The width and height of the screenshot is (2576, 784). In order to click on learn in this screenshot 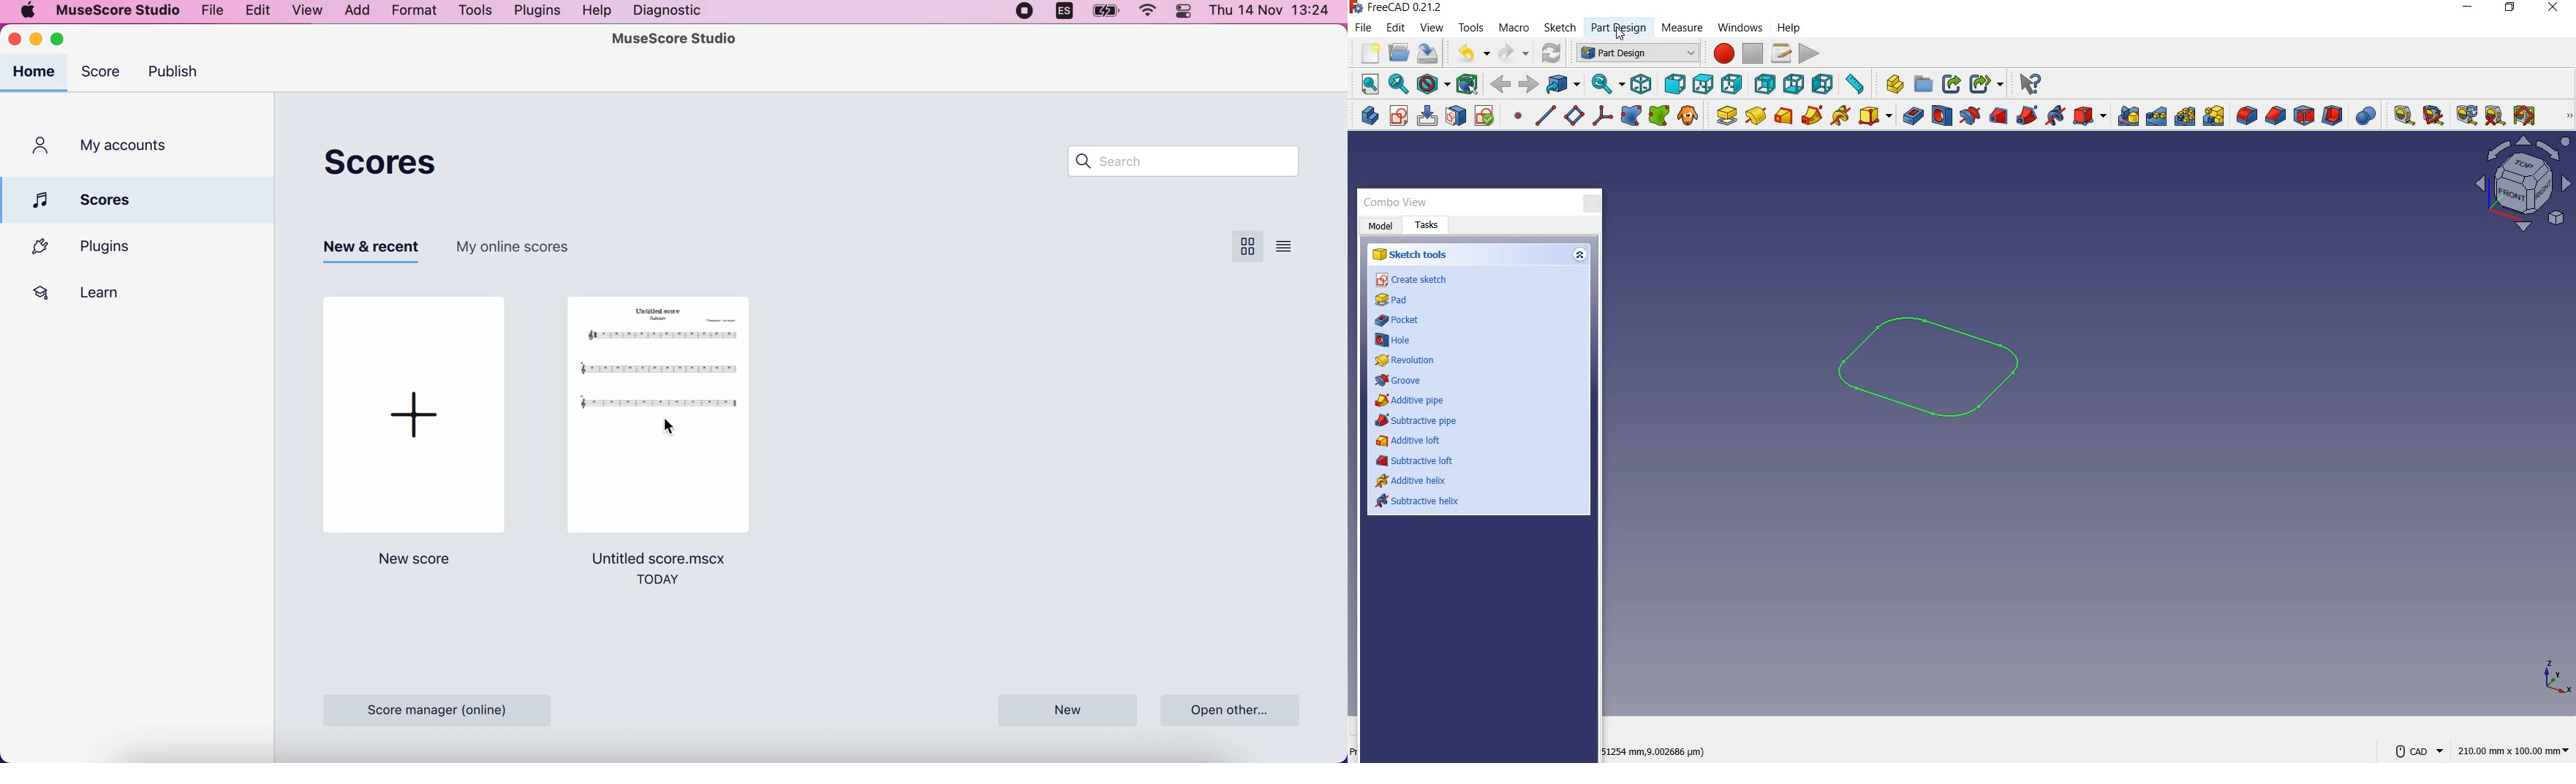, I will do `click(95, 291)`.